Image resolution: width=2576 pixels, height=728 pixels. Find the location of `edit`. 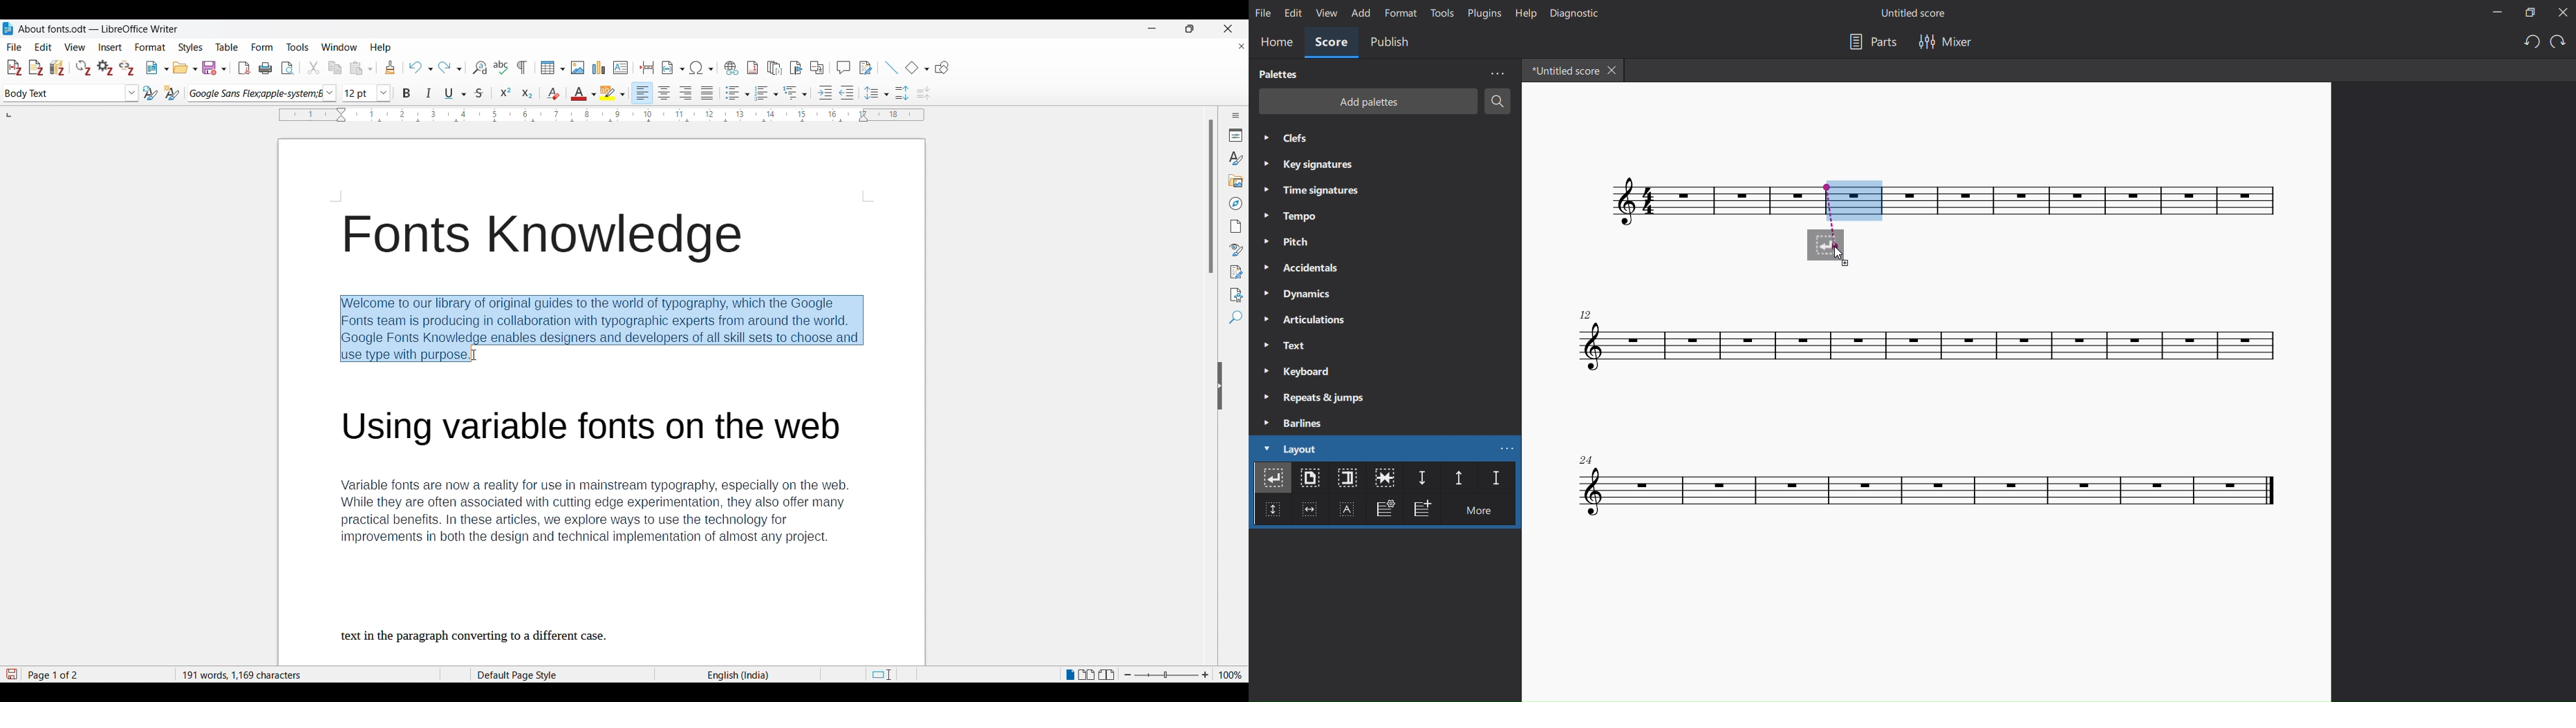

edit is located at coordinates (1292, 13).